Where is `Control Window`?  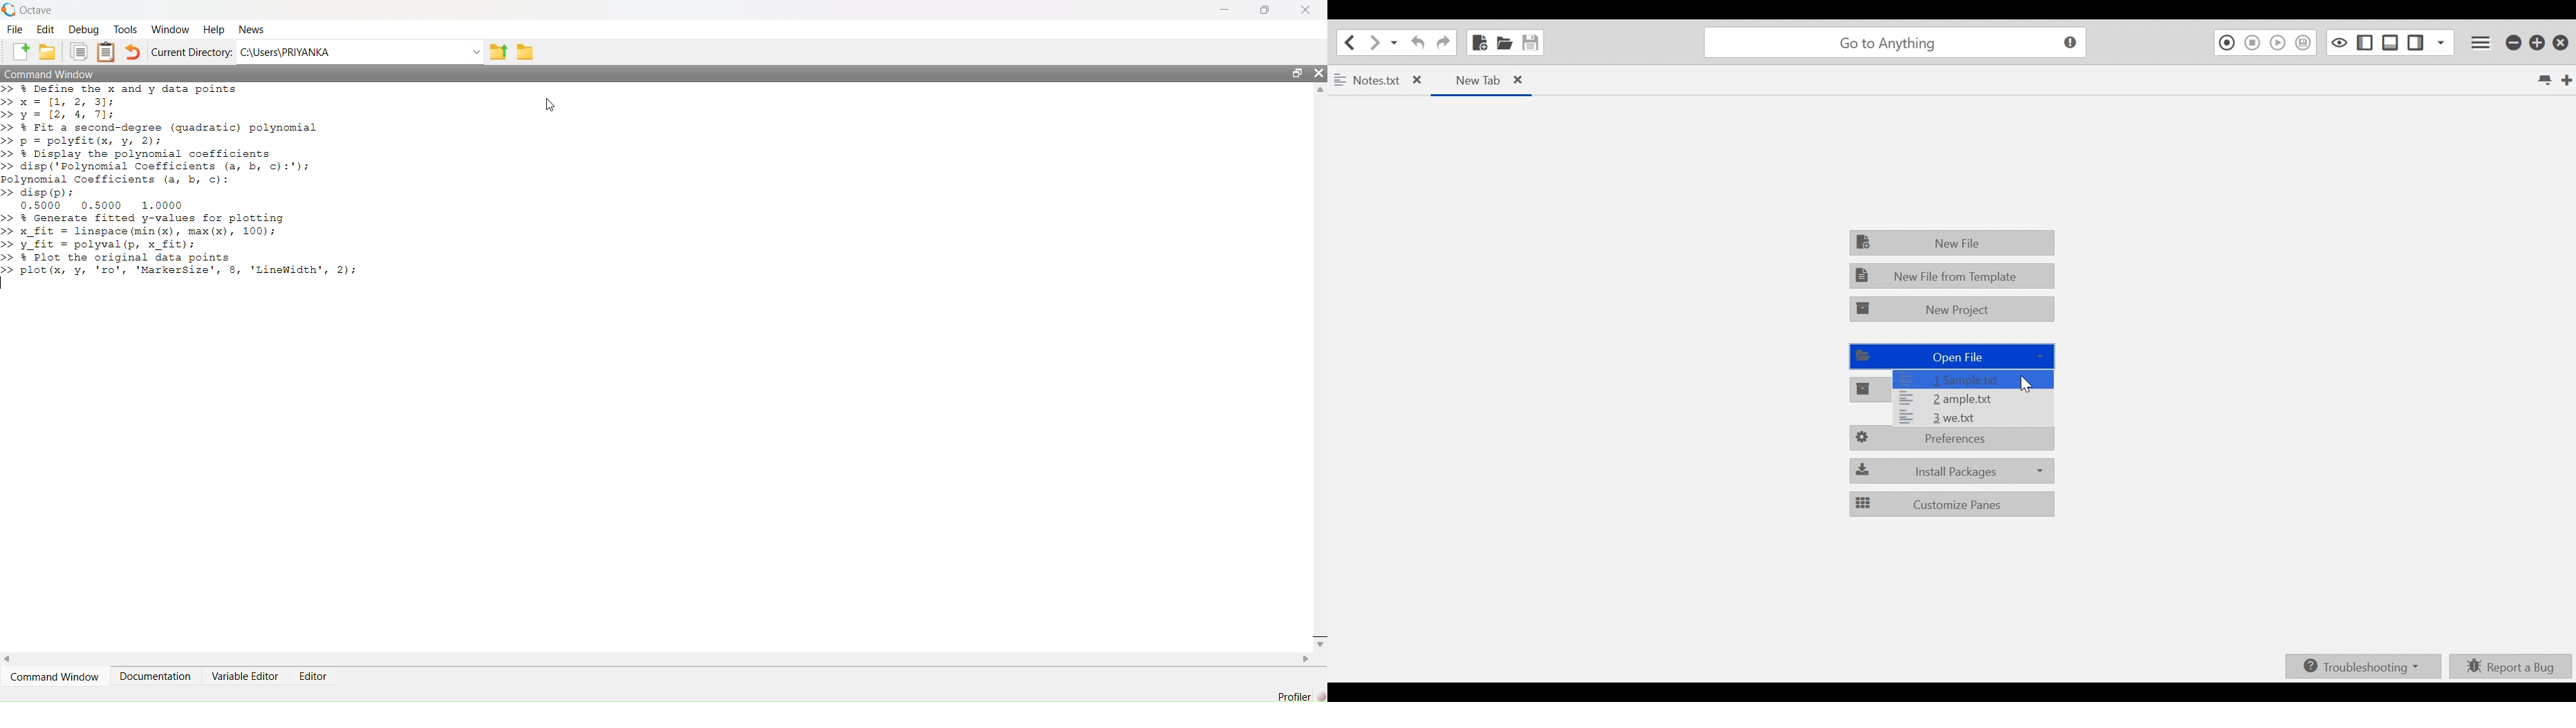
Control Window is located at coordinates (53, 75).